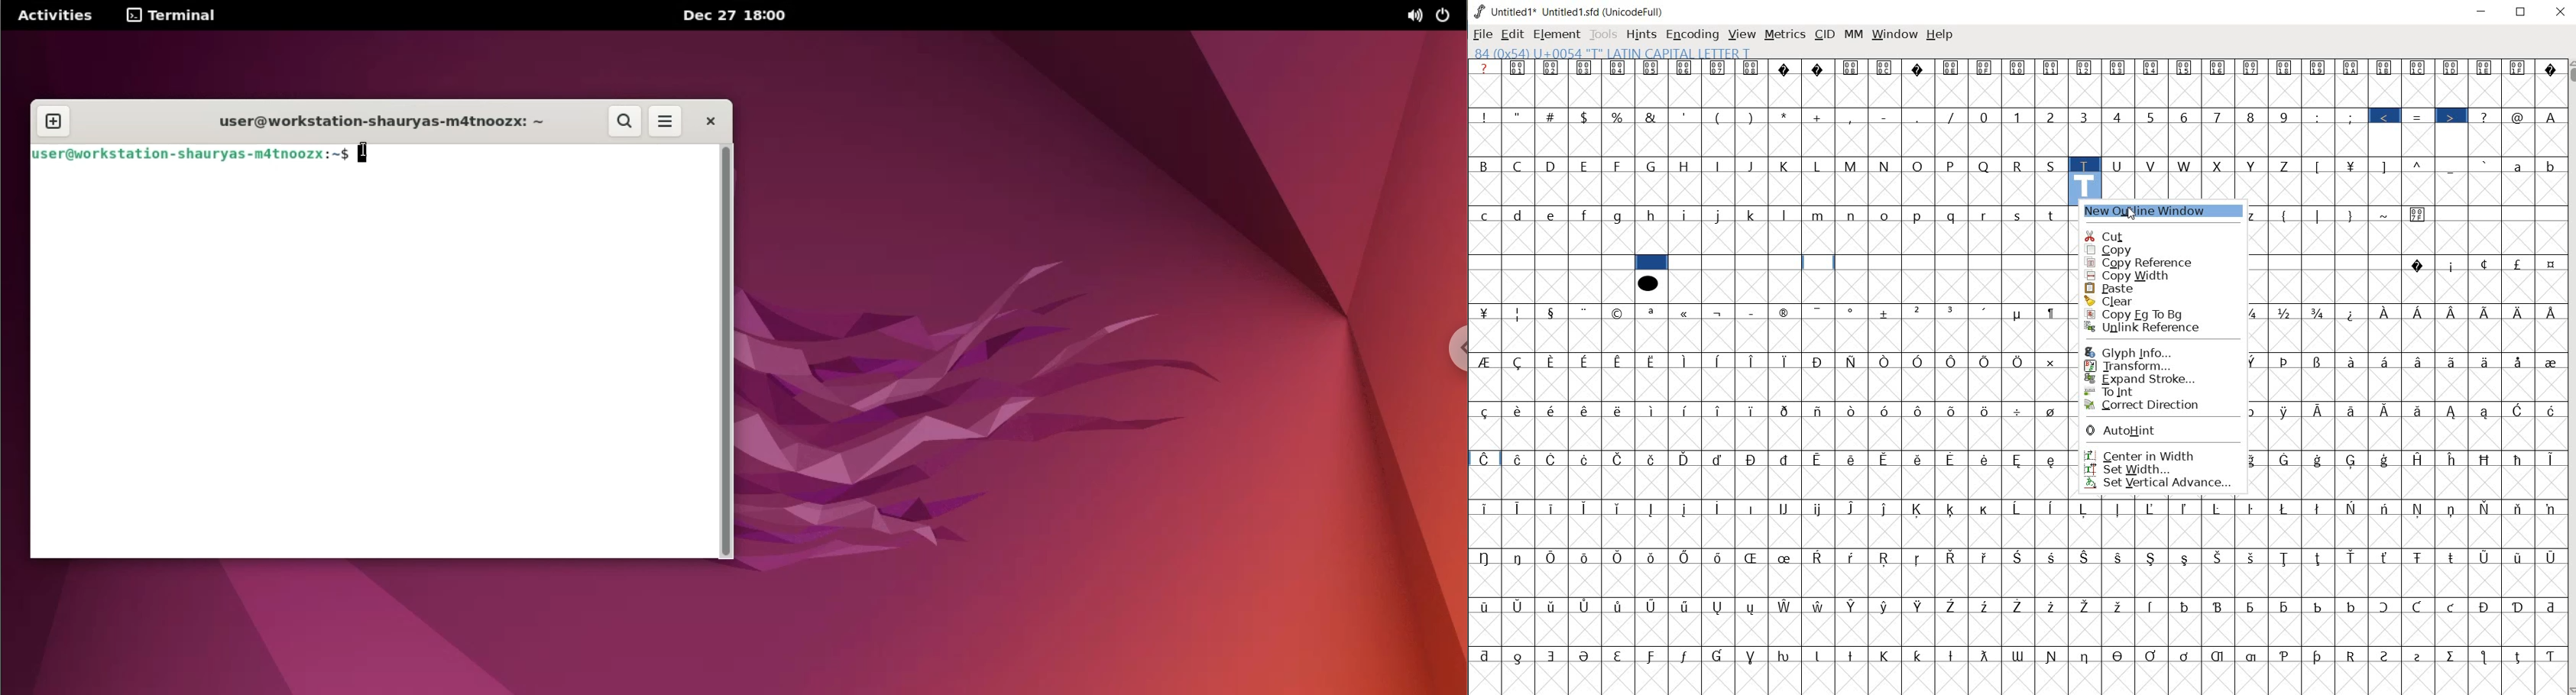 Image resolution: width=2576 pixels, height=700 pixels. Describe the element at coordinates (1653, 410) in the screenshot. I see `Symbol` at that location.